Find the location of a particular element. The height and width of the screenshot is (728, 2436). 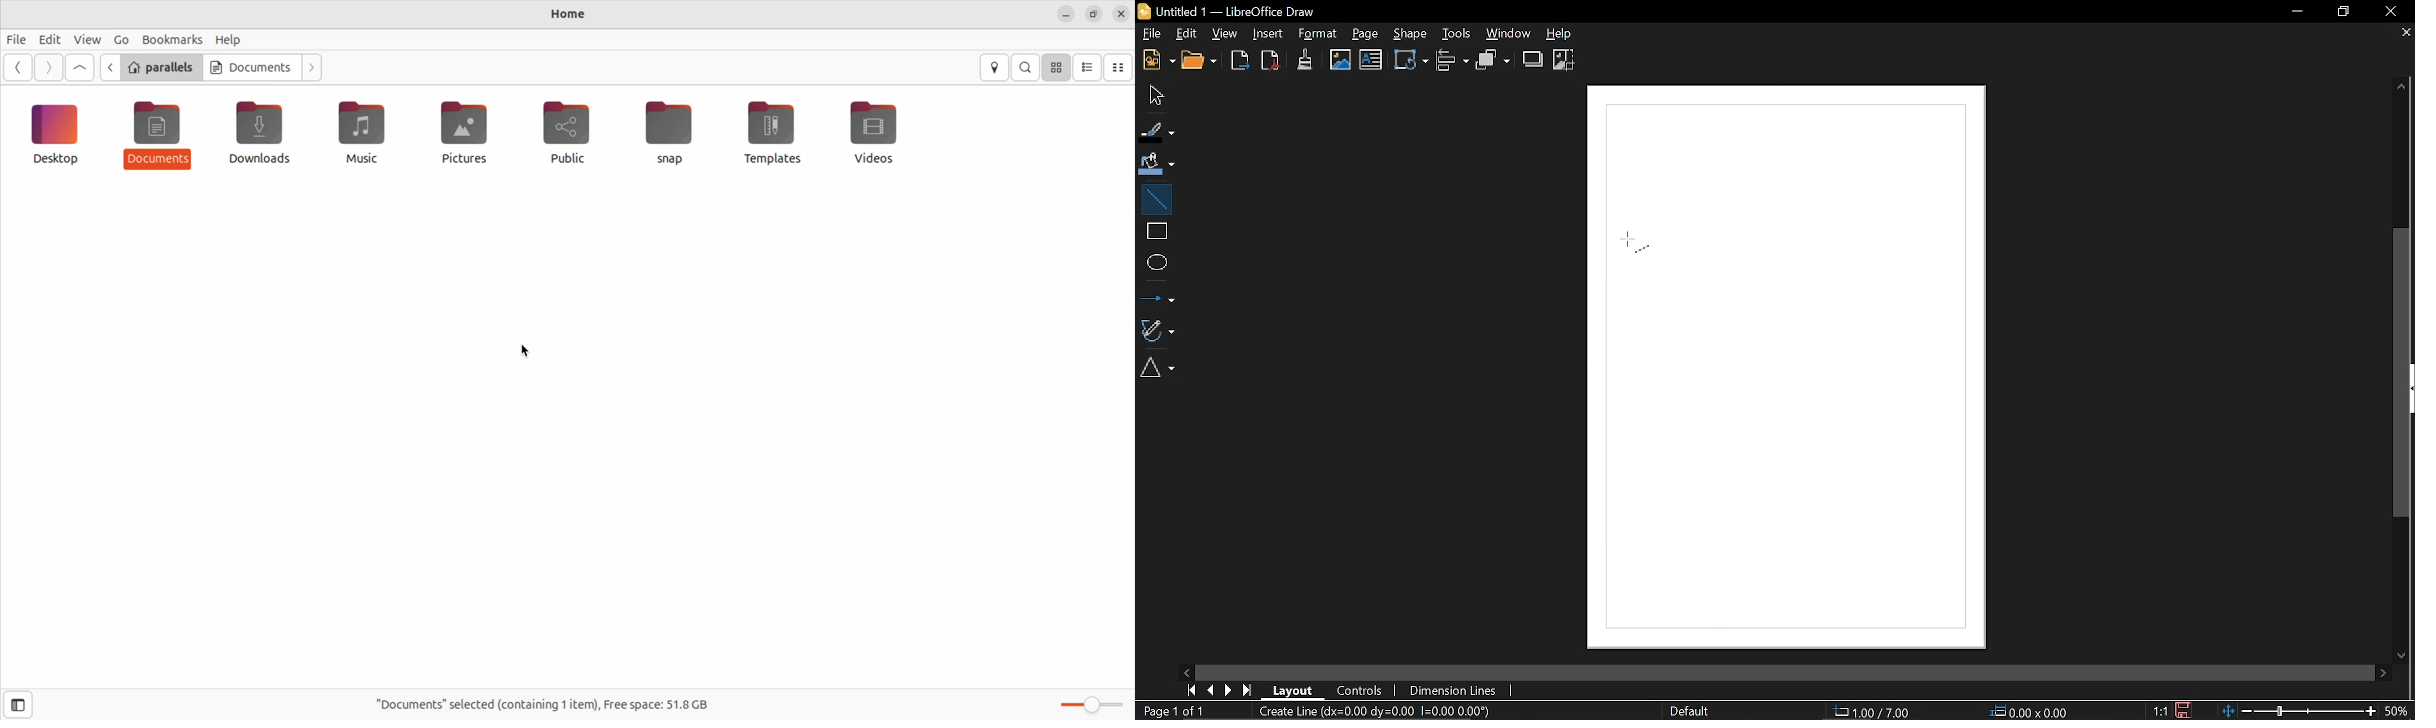

Cursor is located at coordinates (1637, 243).